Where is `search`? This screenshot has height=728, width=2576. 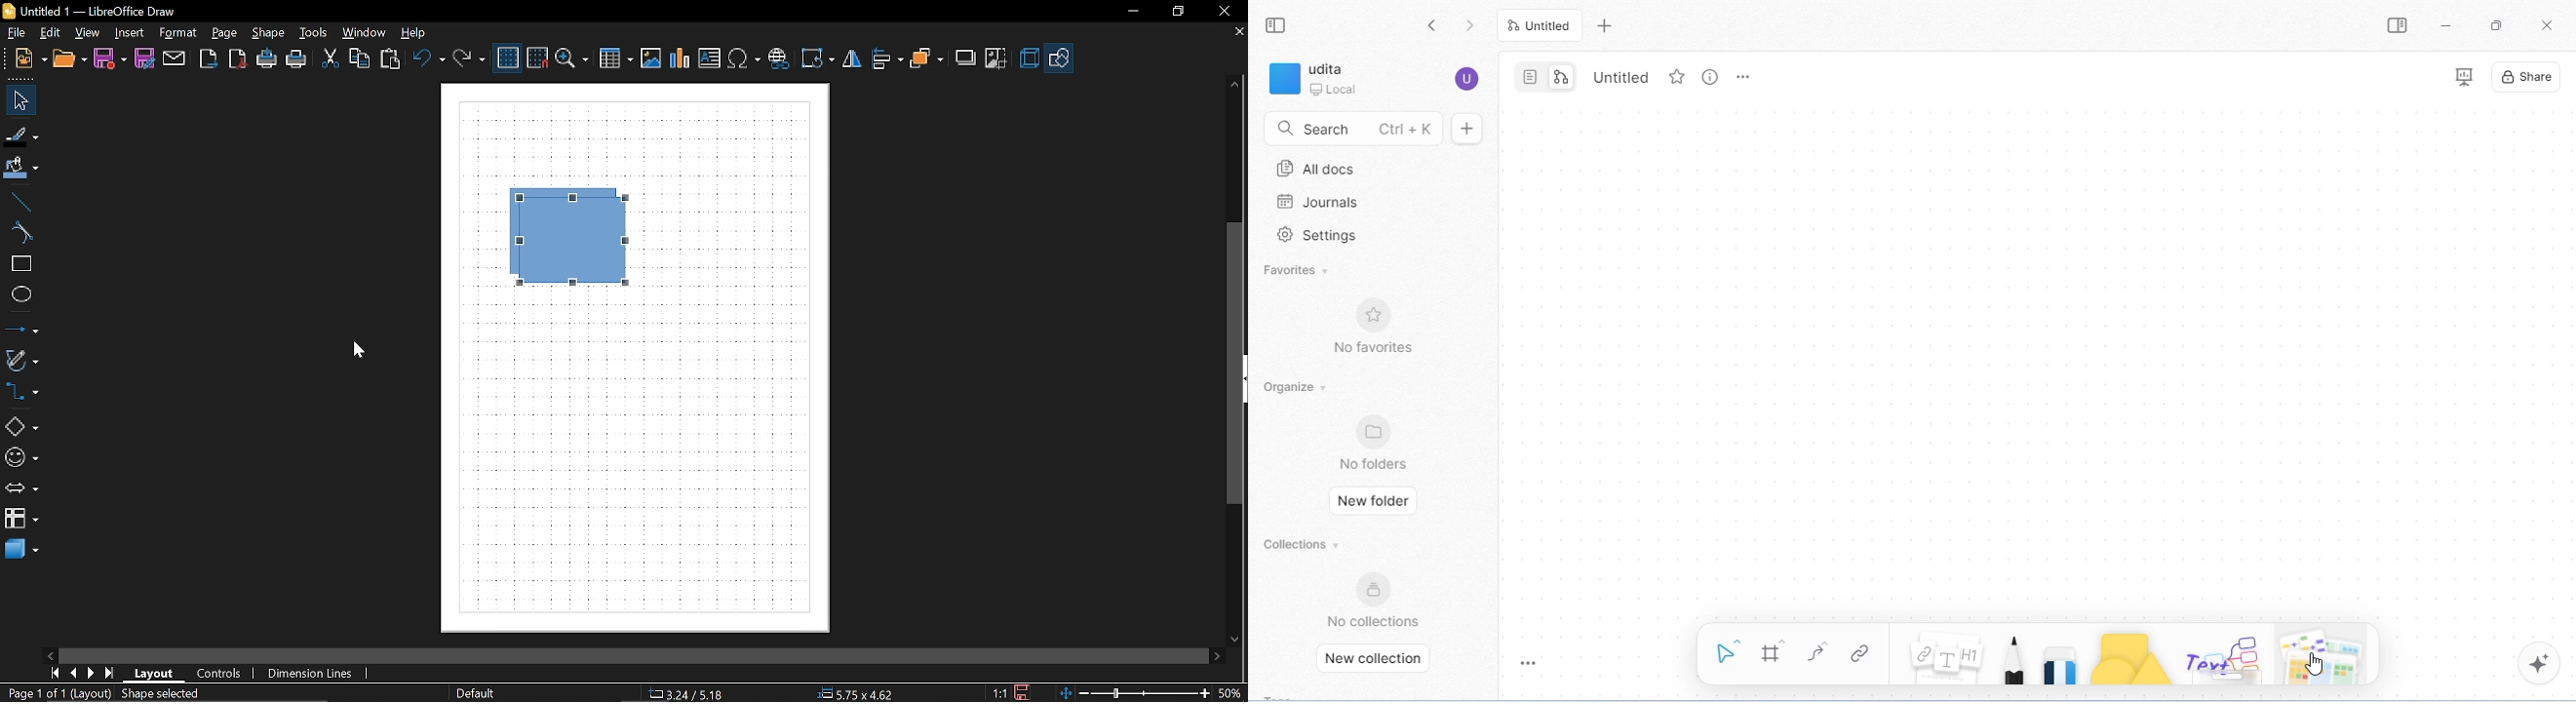 search is located at coordinates (1353, 126).